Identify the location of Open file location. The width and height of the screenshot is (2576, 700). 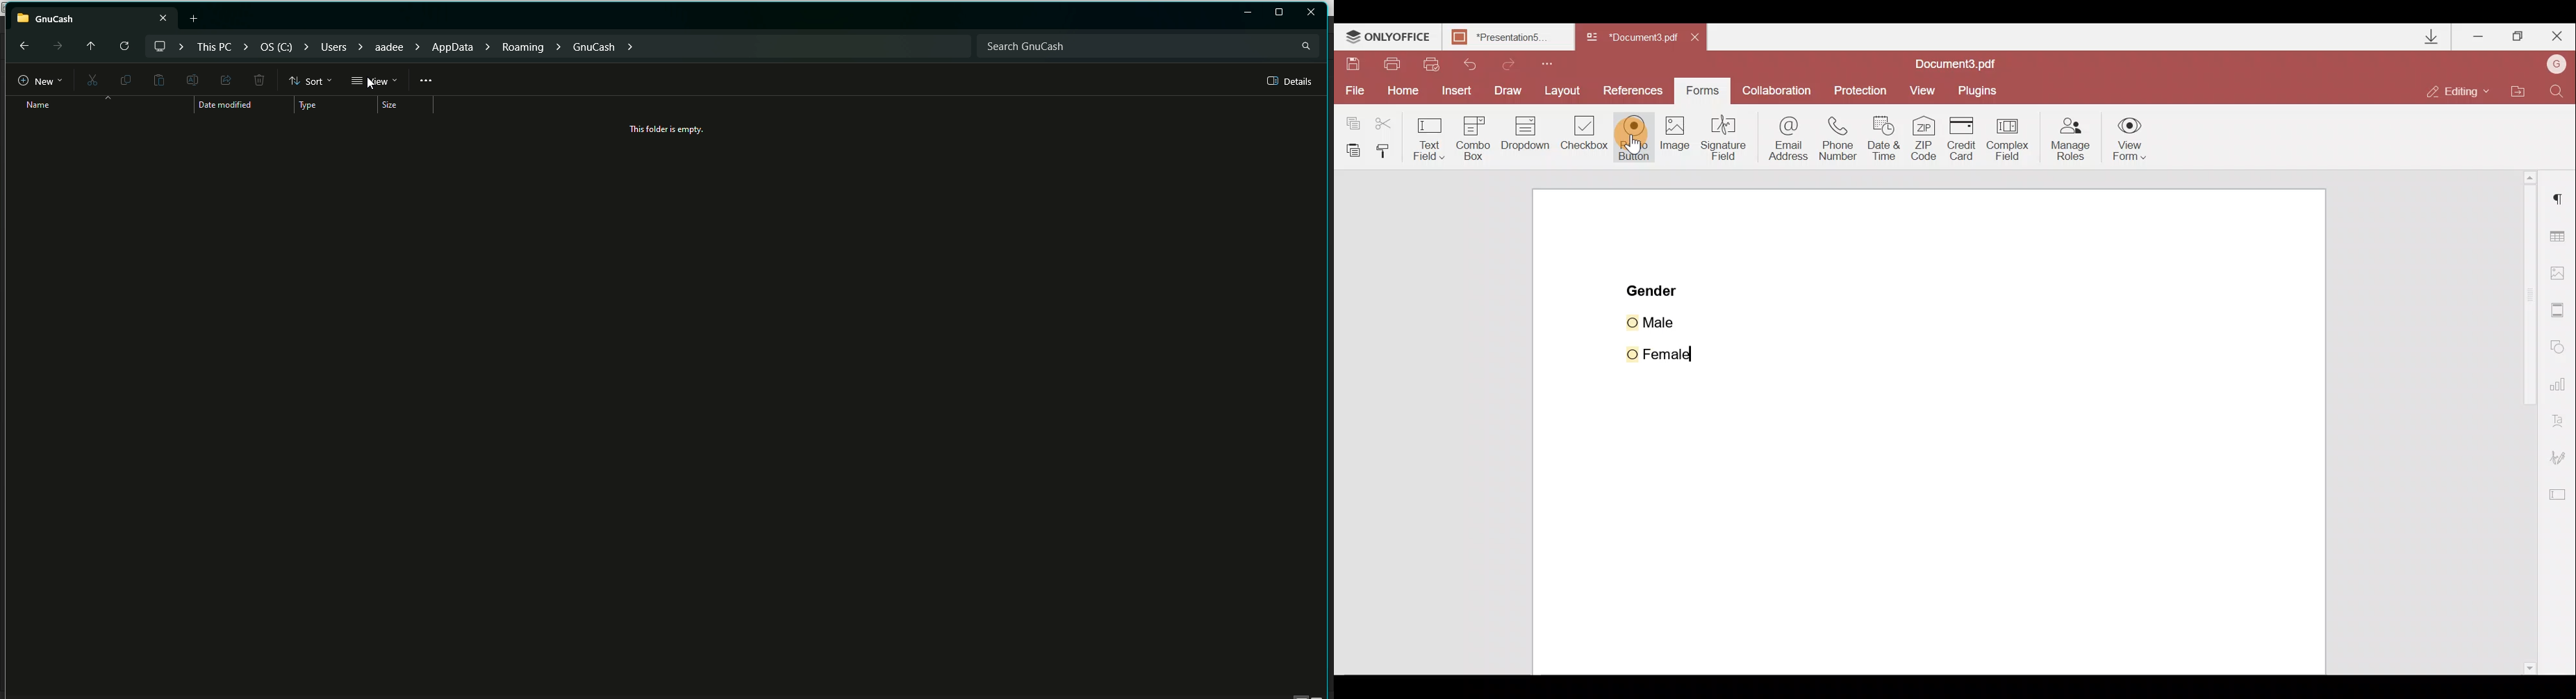
(2525, 89).